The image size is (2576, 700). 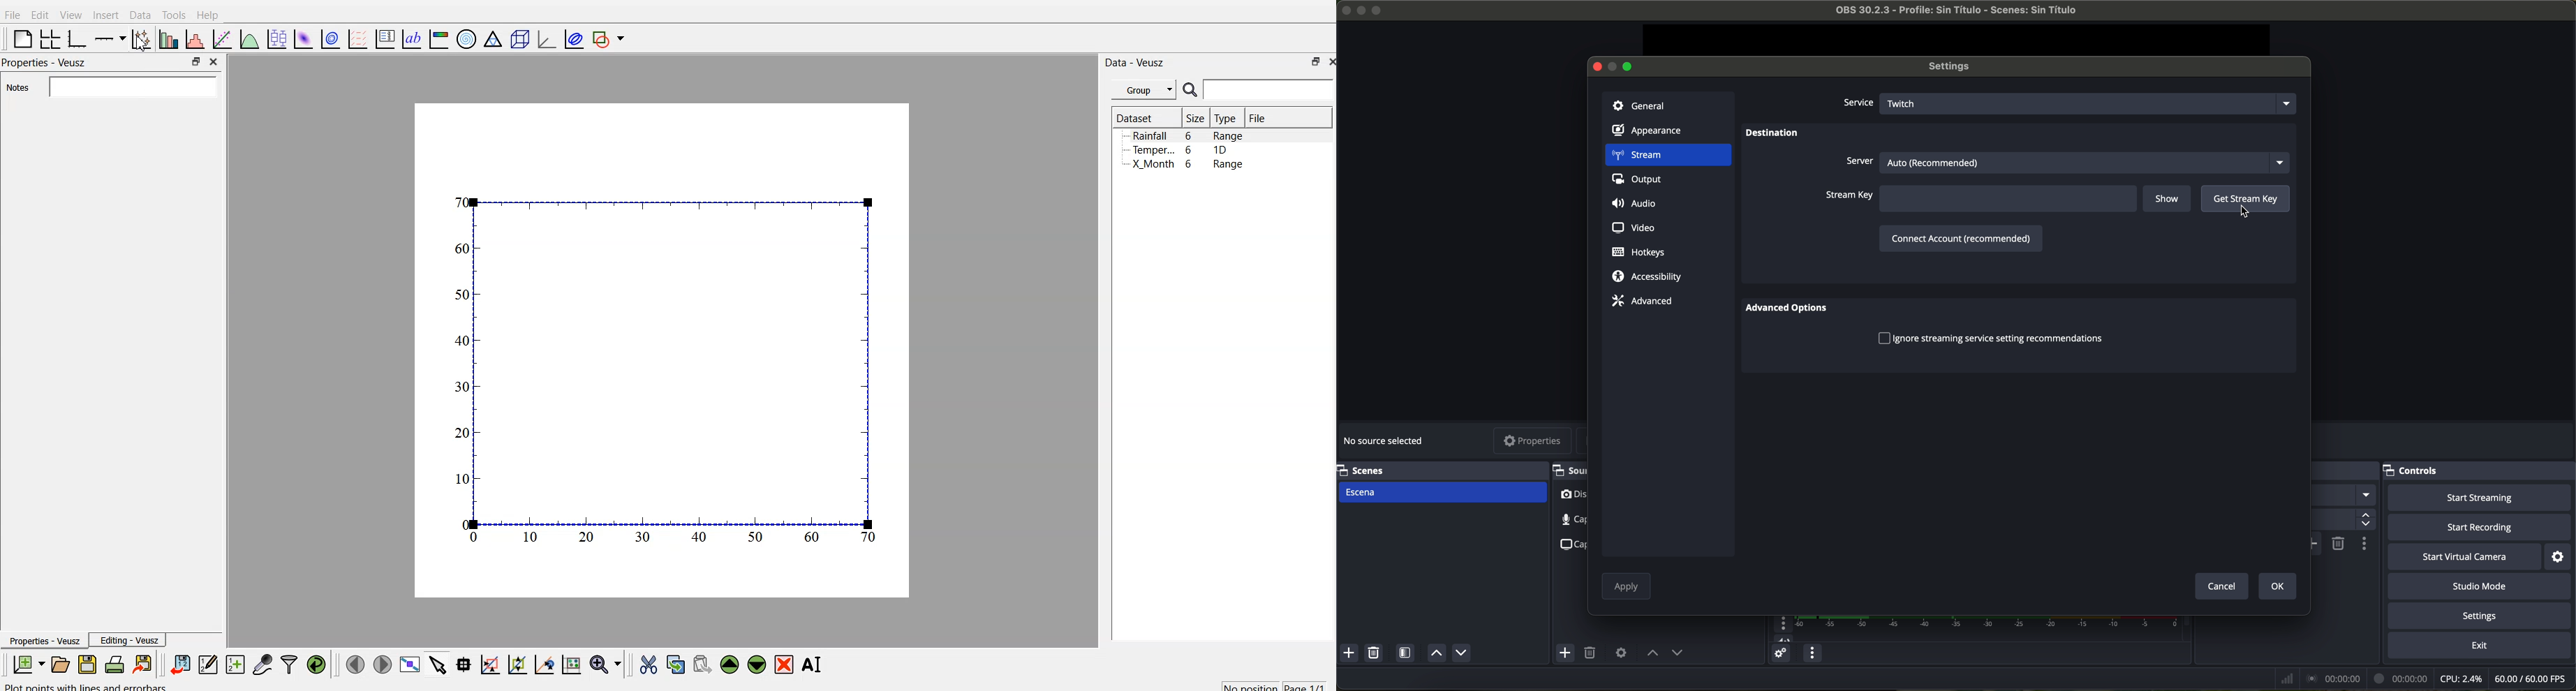 What do you see at coordinates (410, 664) in the screenshot?
I see `view plot full screen` at bounding box center [410, 664].